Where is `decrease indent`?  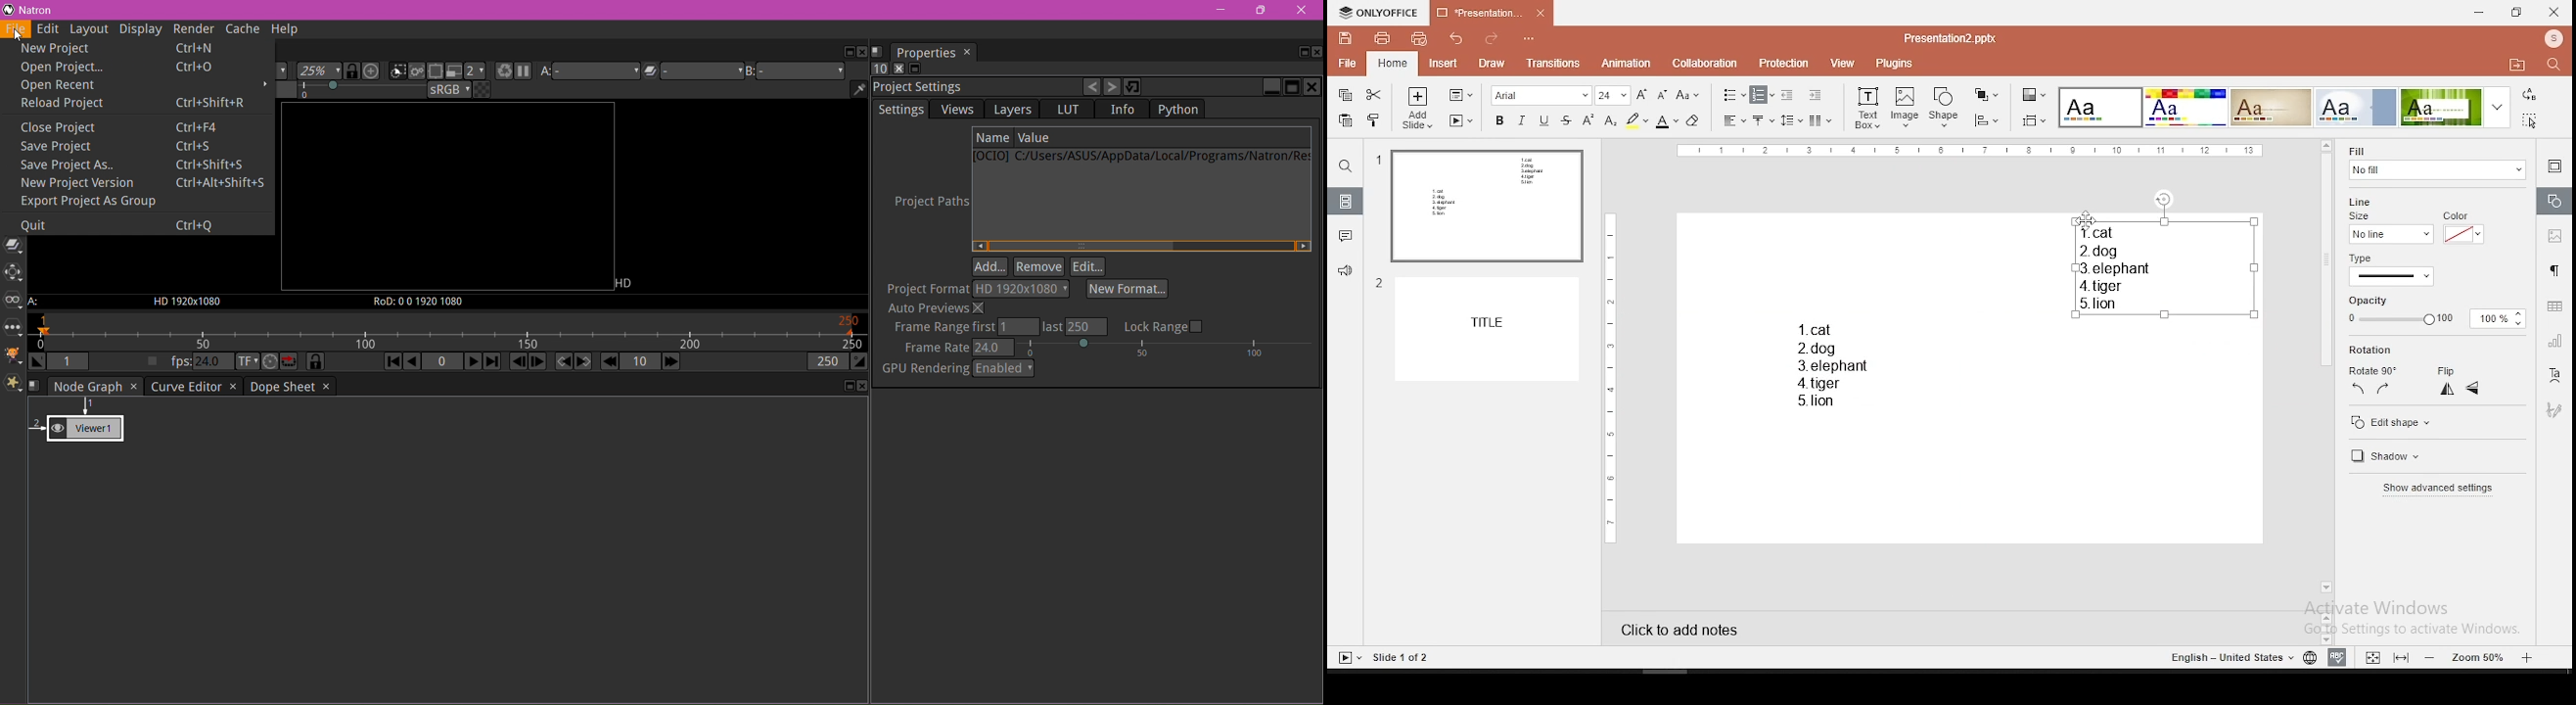
decrease indent is located at coordinates (1789, 94).